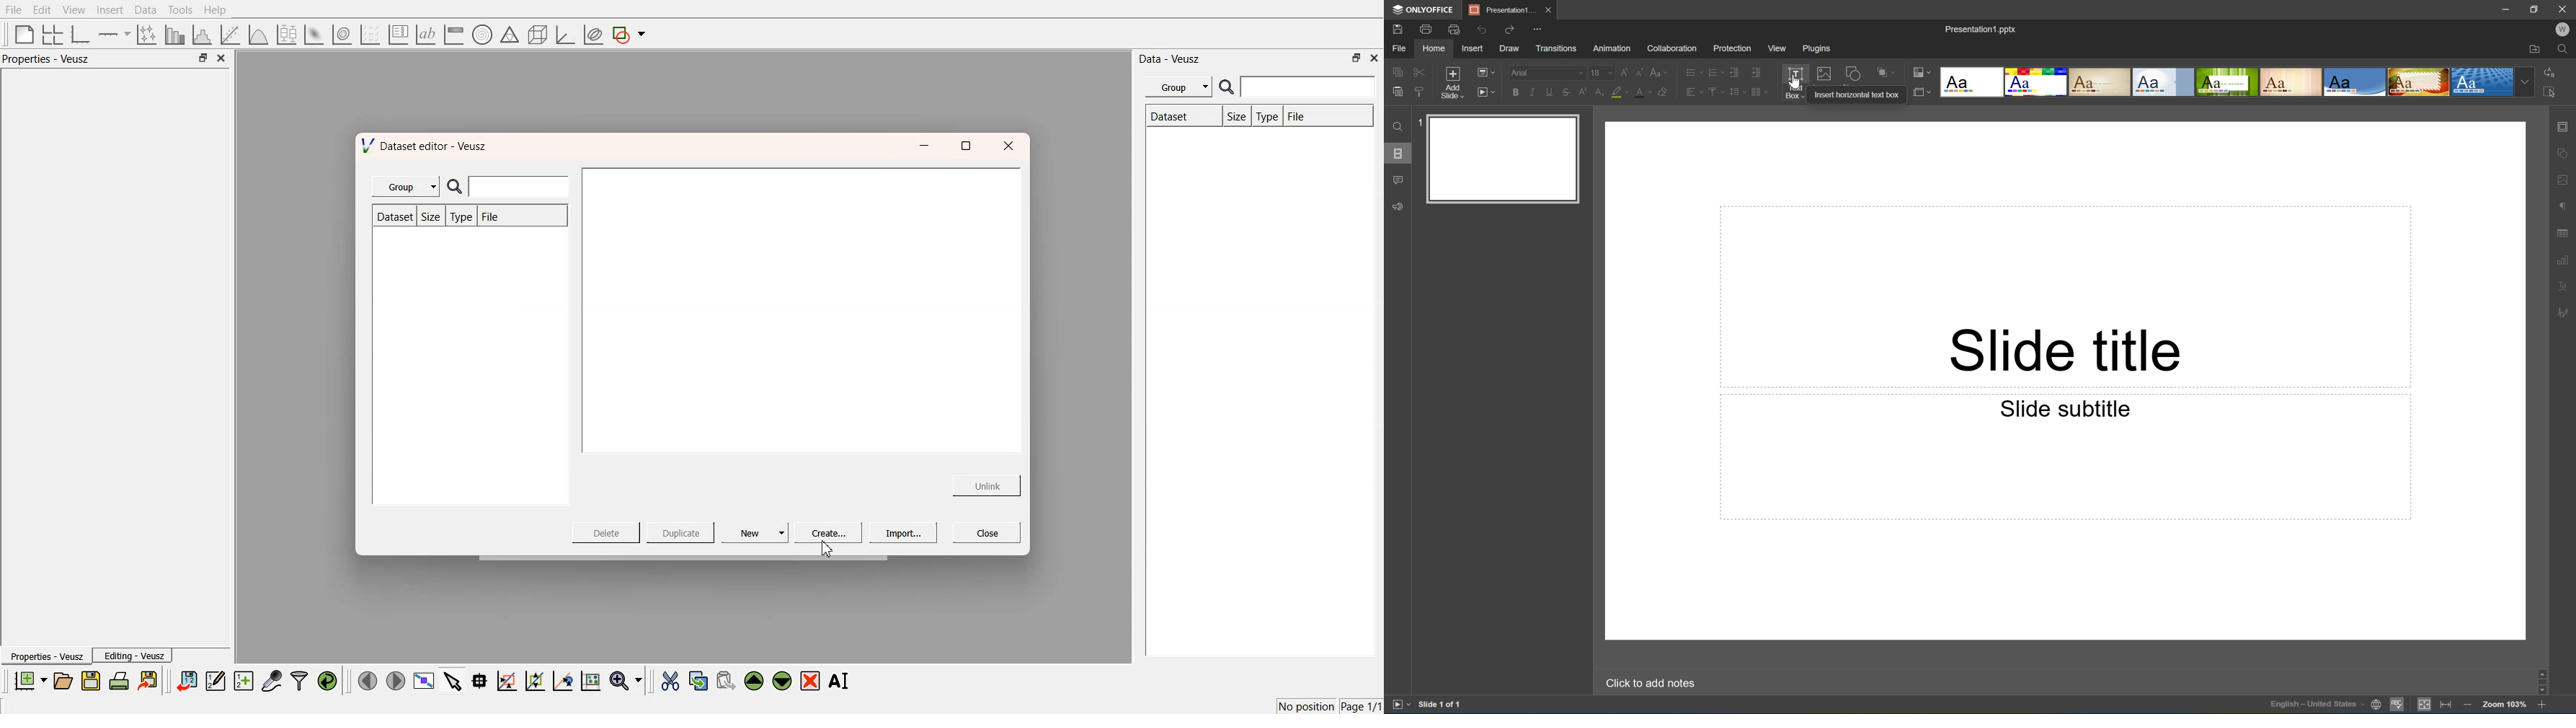 The image size is (2576, 728). Describe the element at coordinates (920, 144) in the screenshot. I see `minimise` at that location.